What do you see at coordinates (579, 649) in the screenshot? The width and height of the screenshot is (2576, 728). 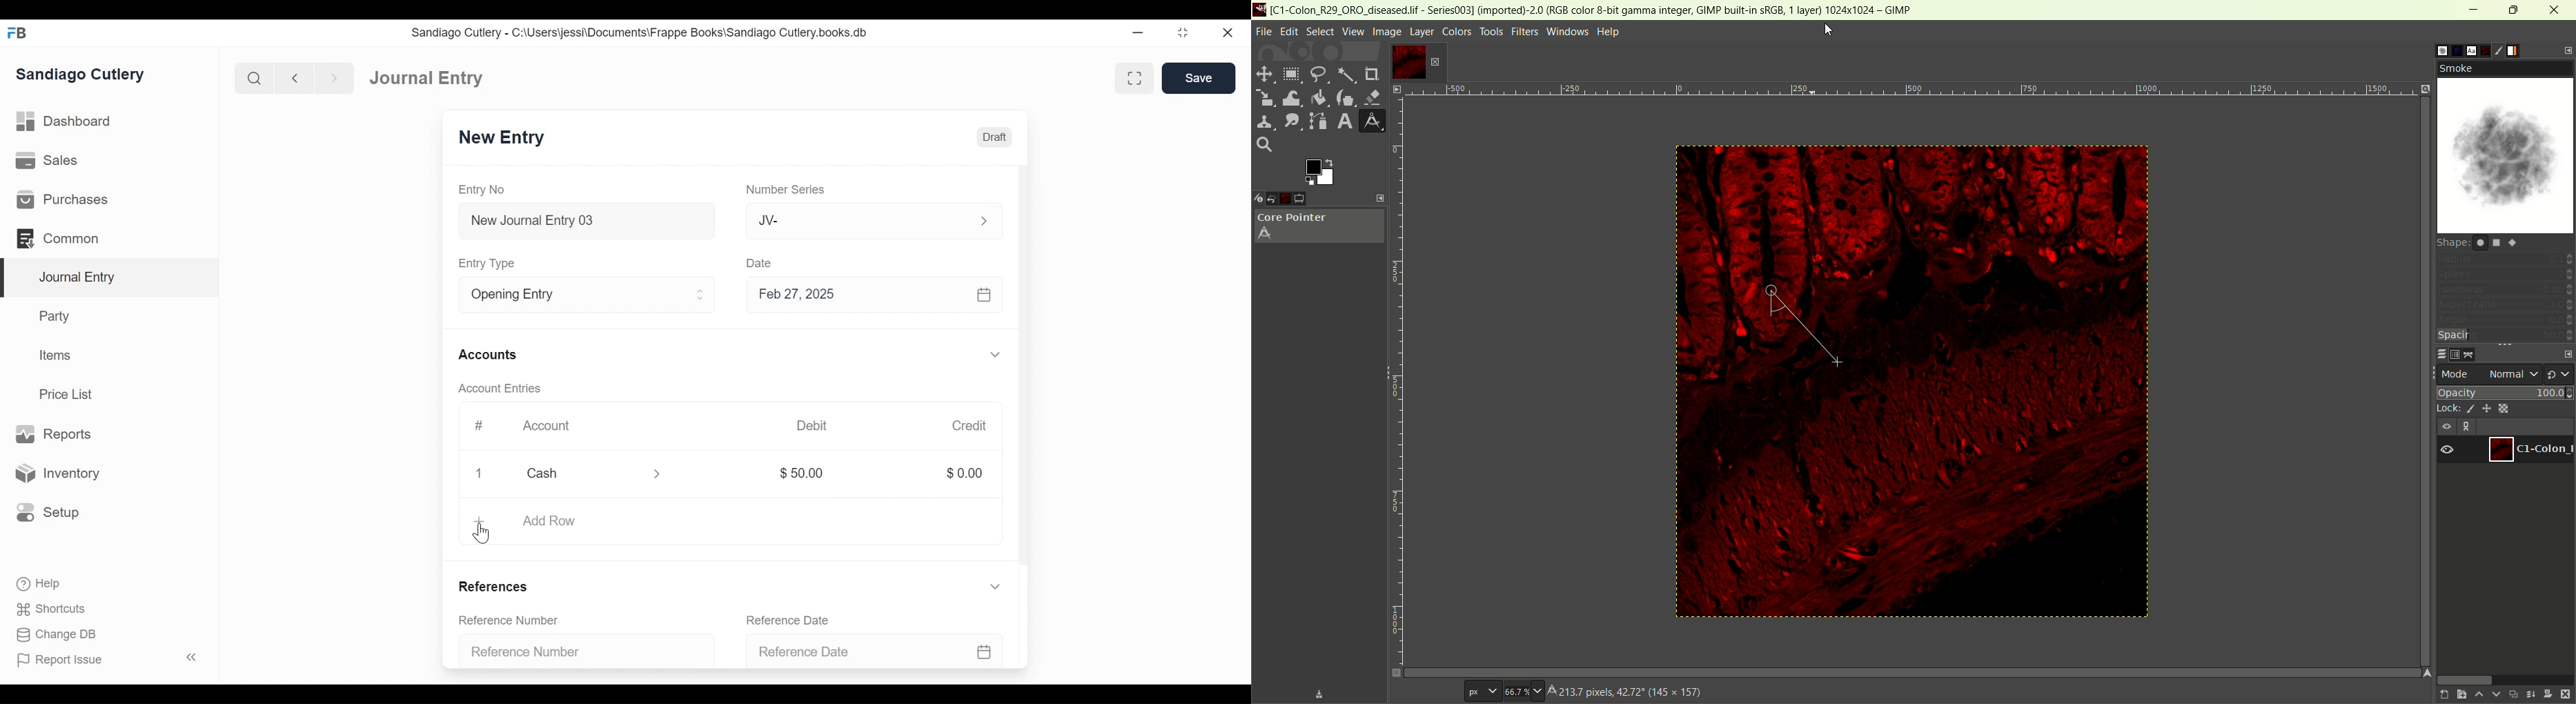 I see `Reference Number` at bounding box center [579, 649].